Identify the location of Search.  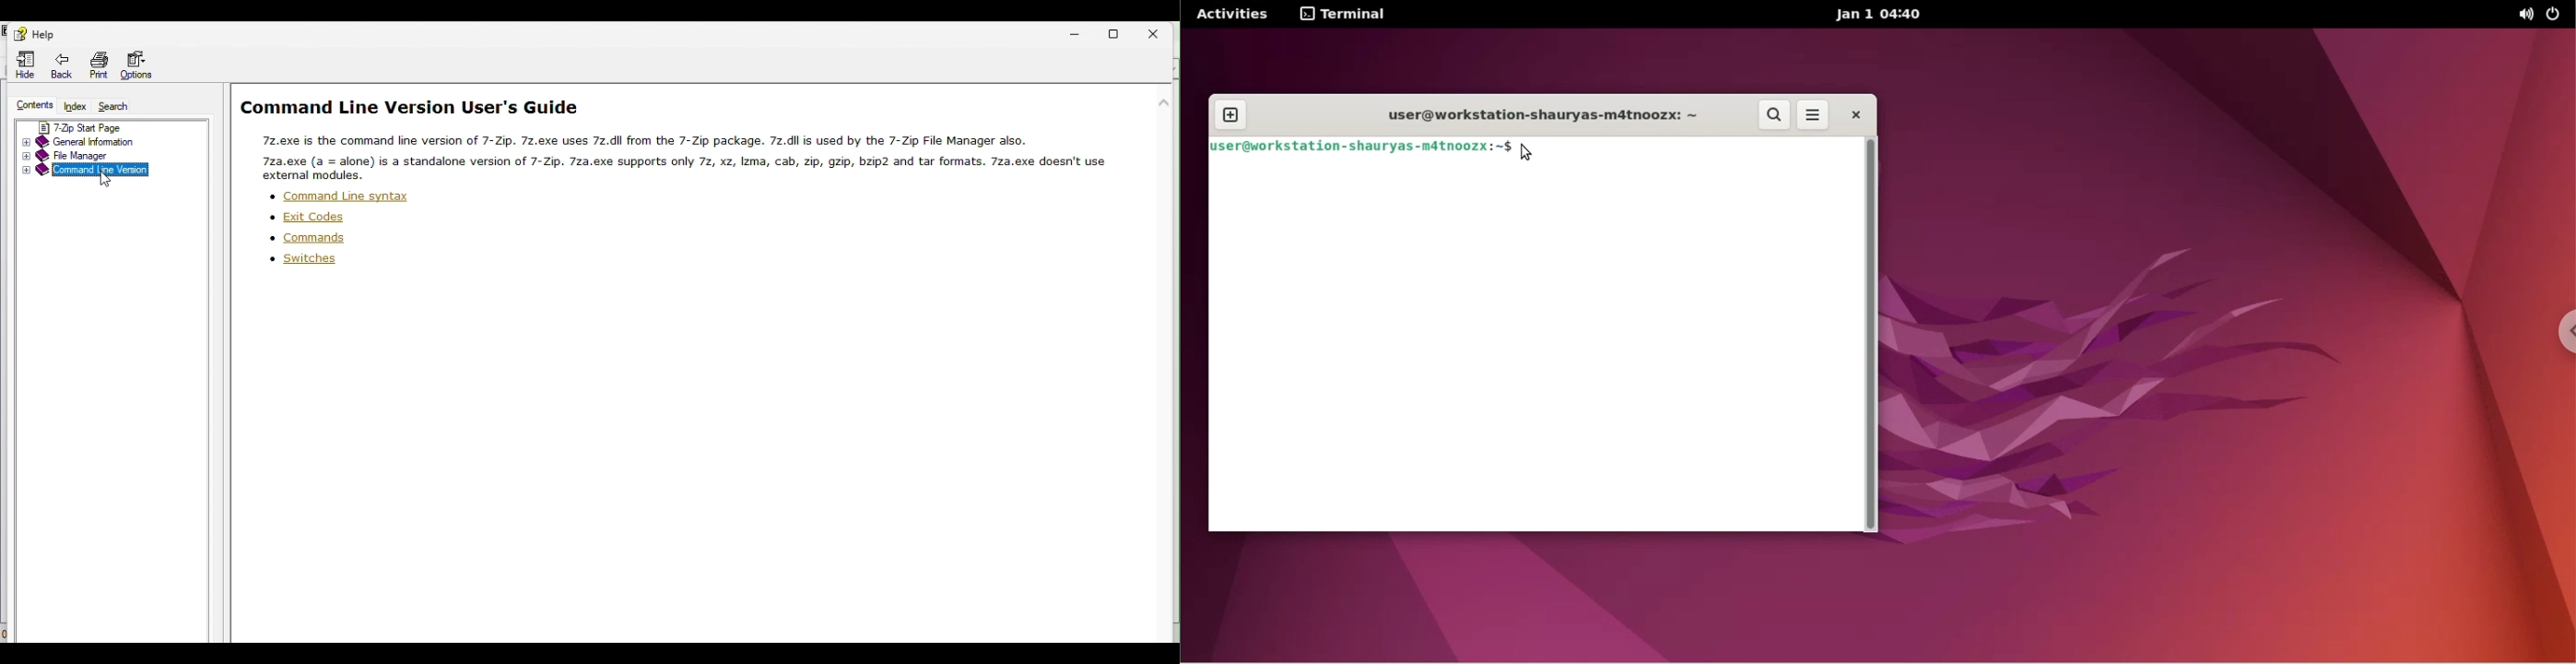
(114, 107).